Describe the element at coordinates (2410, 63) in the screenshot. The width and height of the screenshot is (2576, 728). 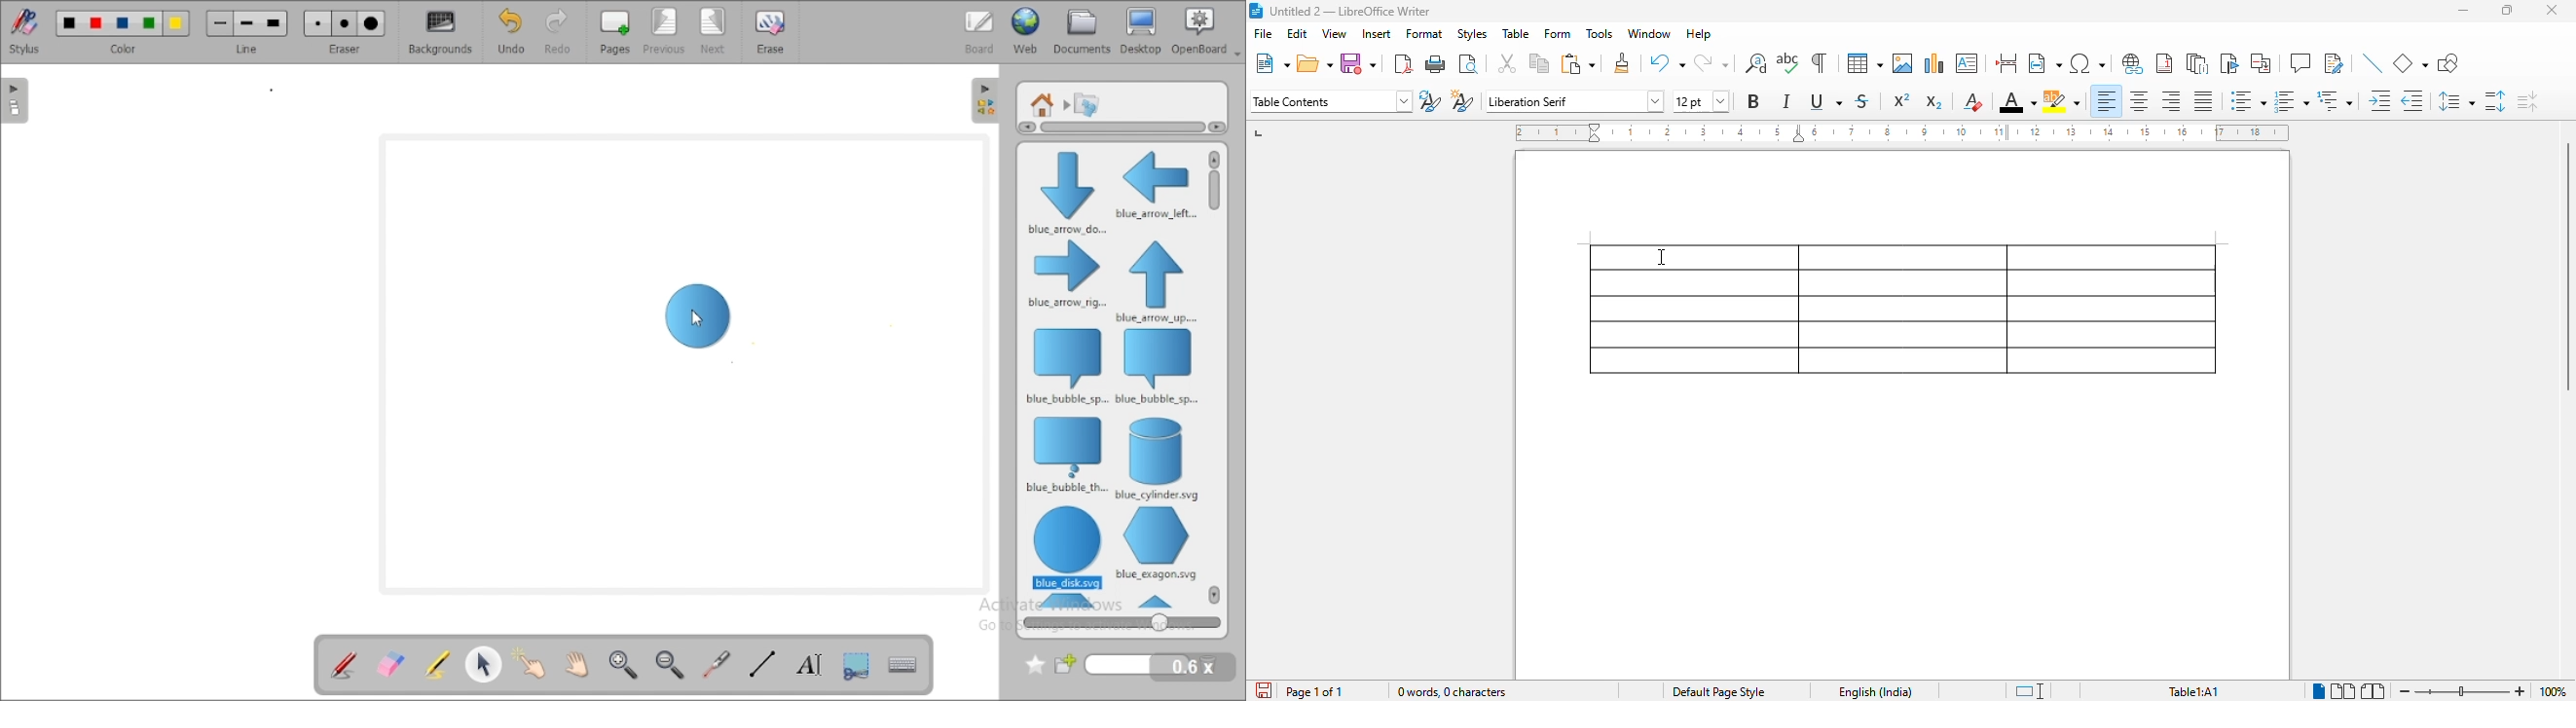
I see `basic shapes` at that location.